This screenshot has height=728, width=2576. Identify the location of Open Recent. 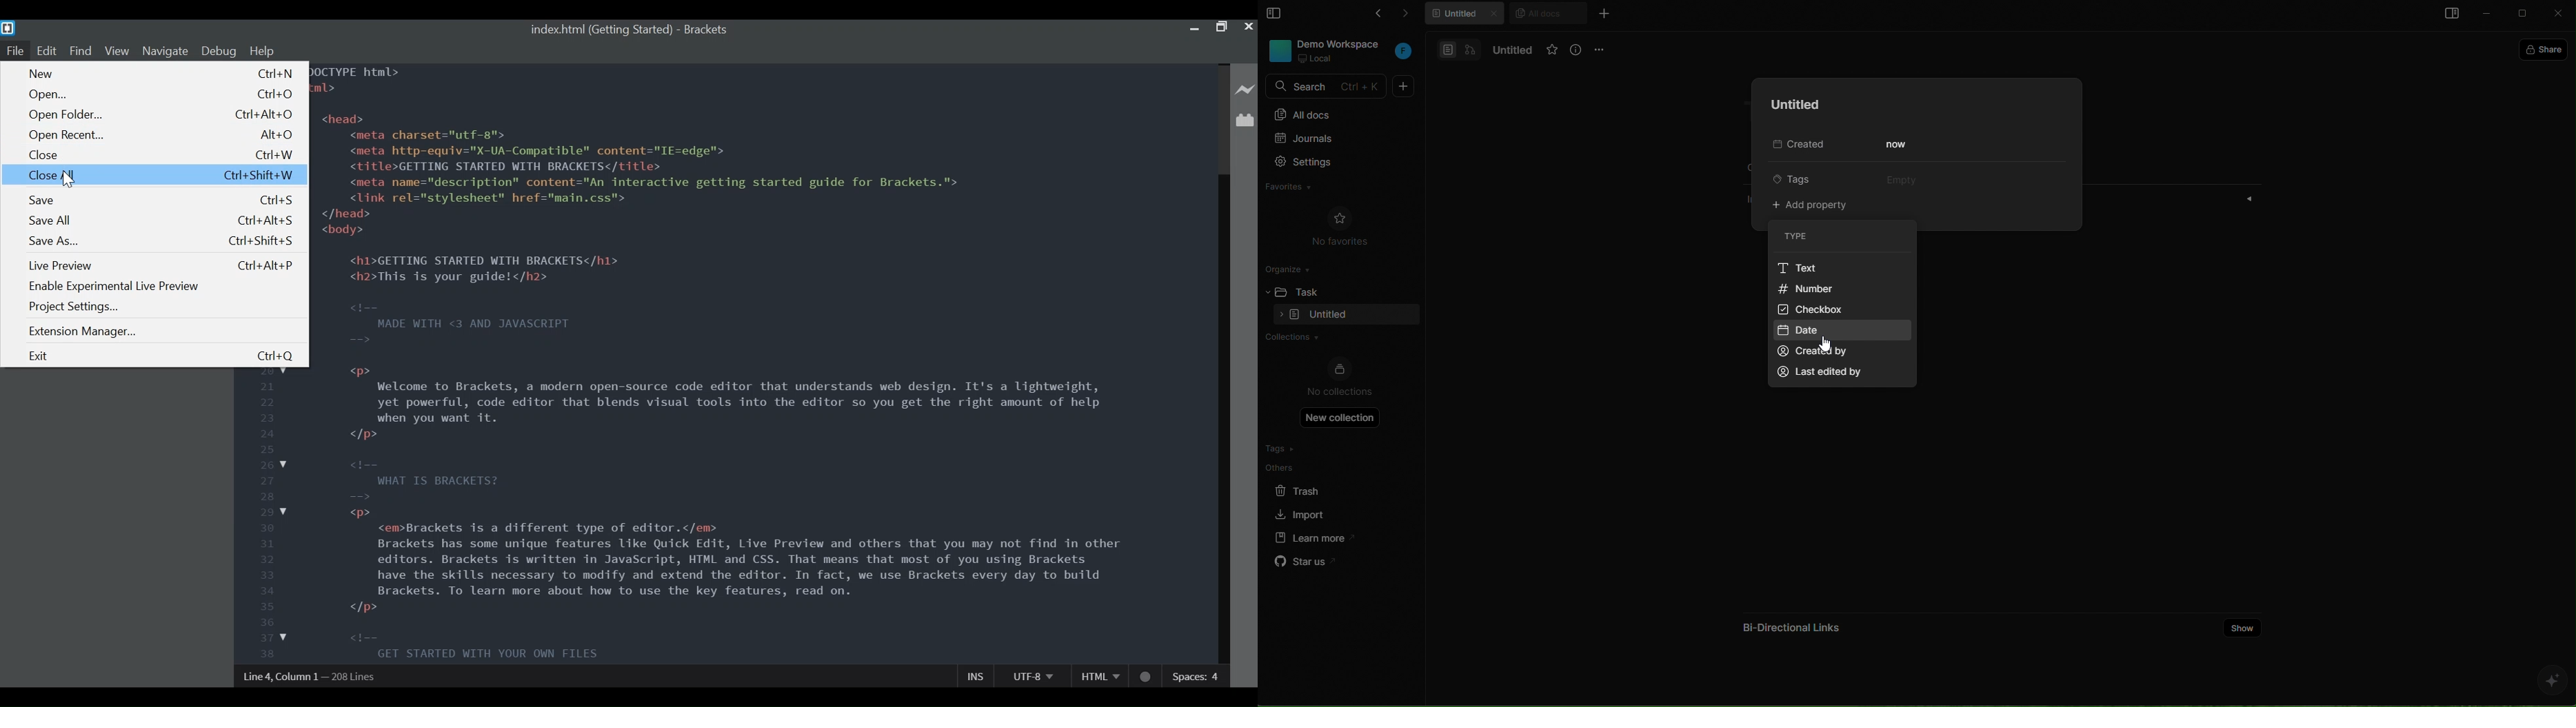
(160, 136).